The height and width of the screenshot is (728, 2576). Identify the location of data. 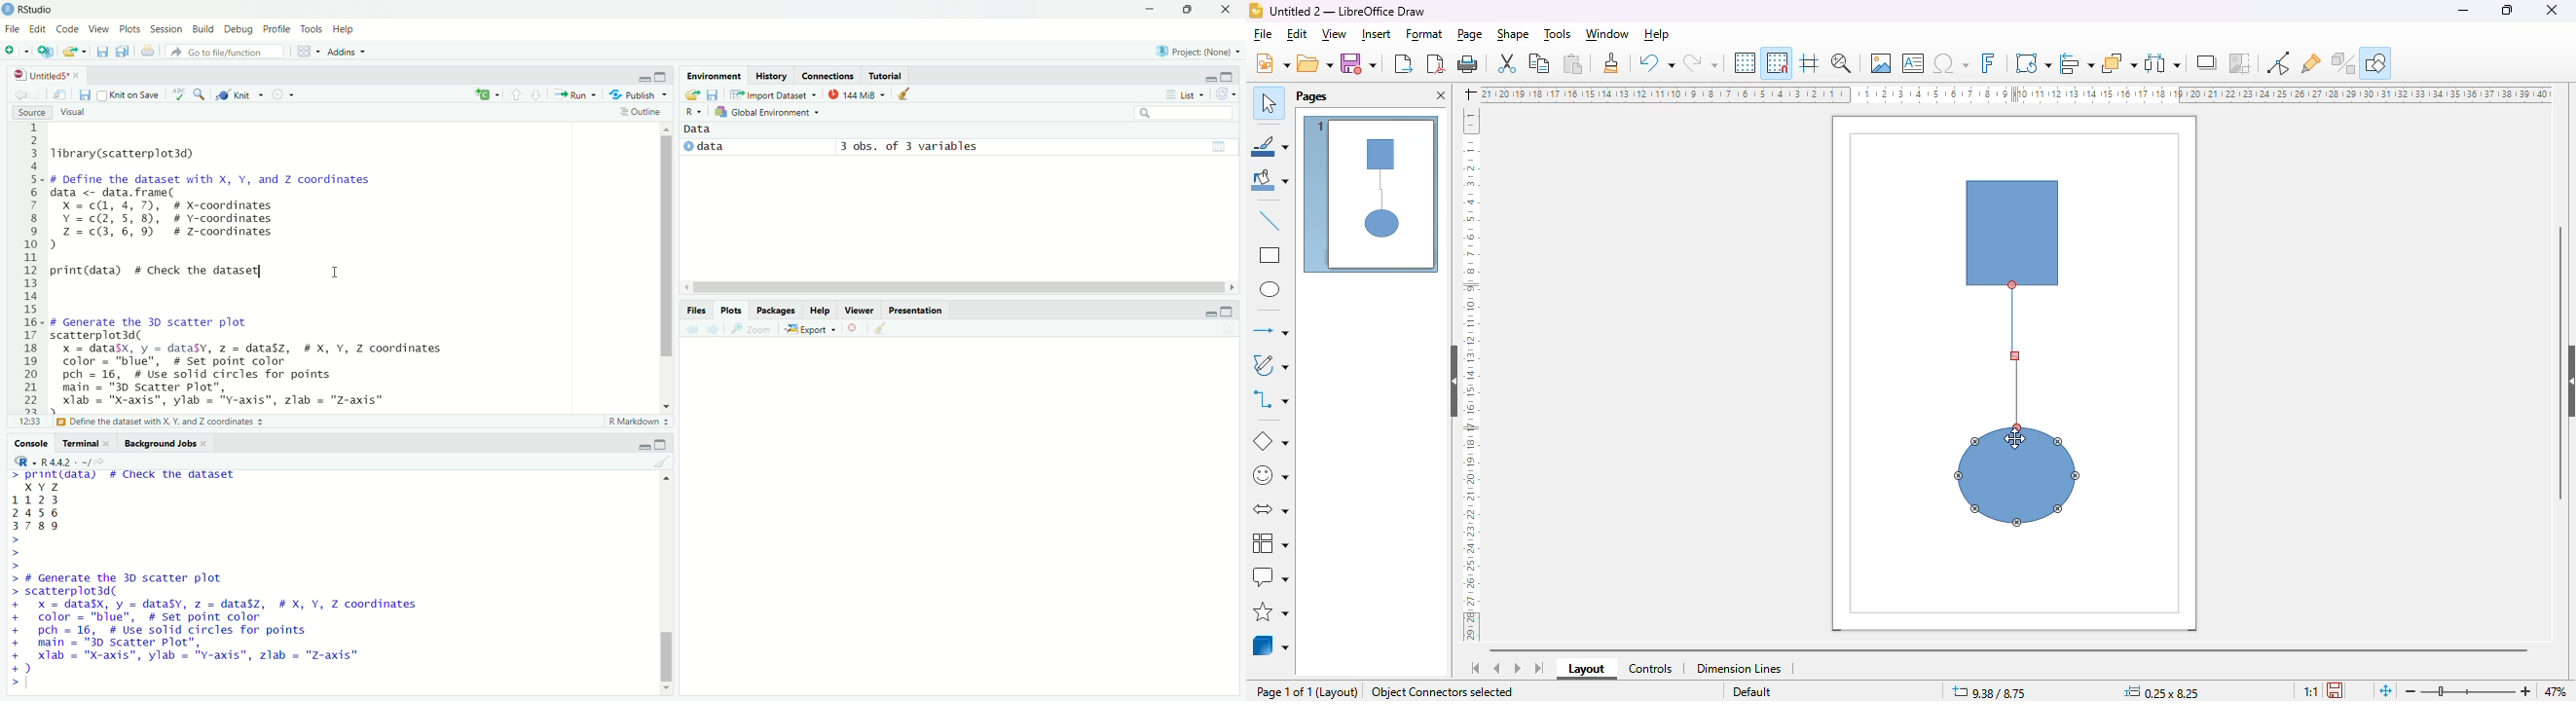
(699, 129).